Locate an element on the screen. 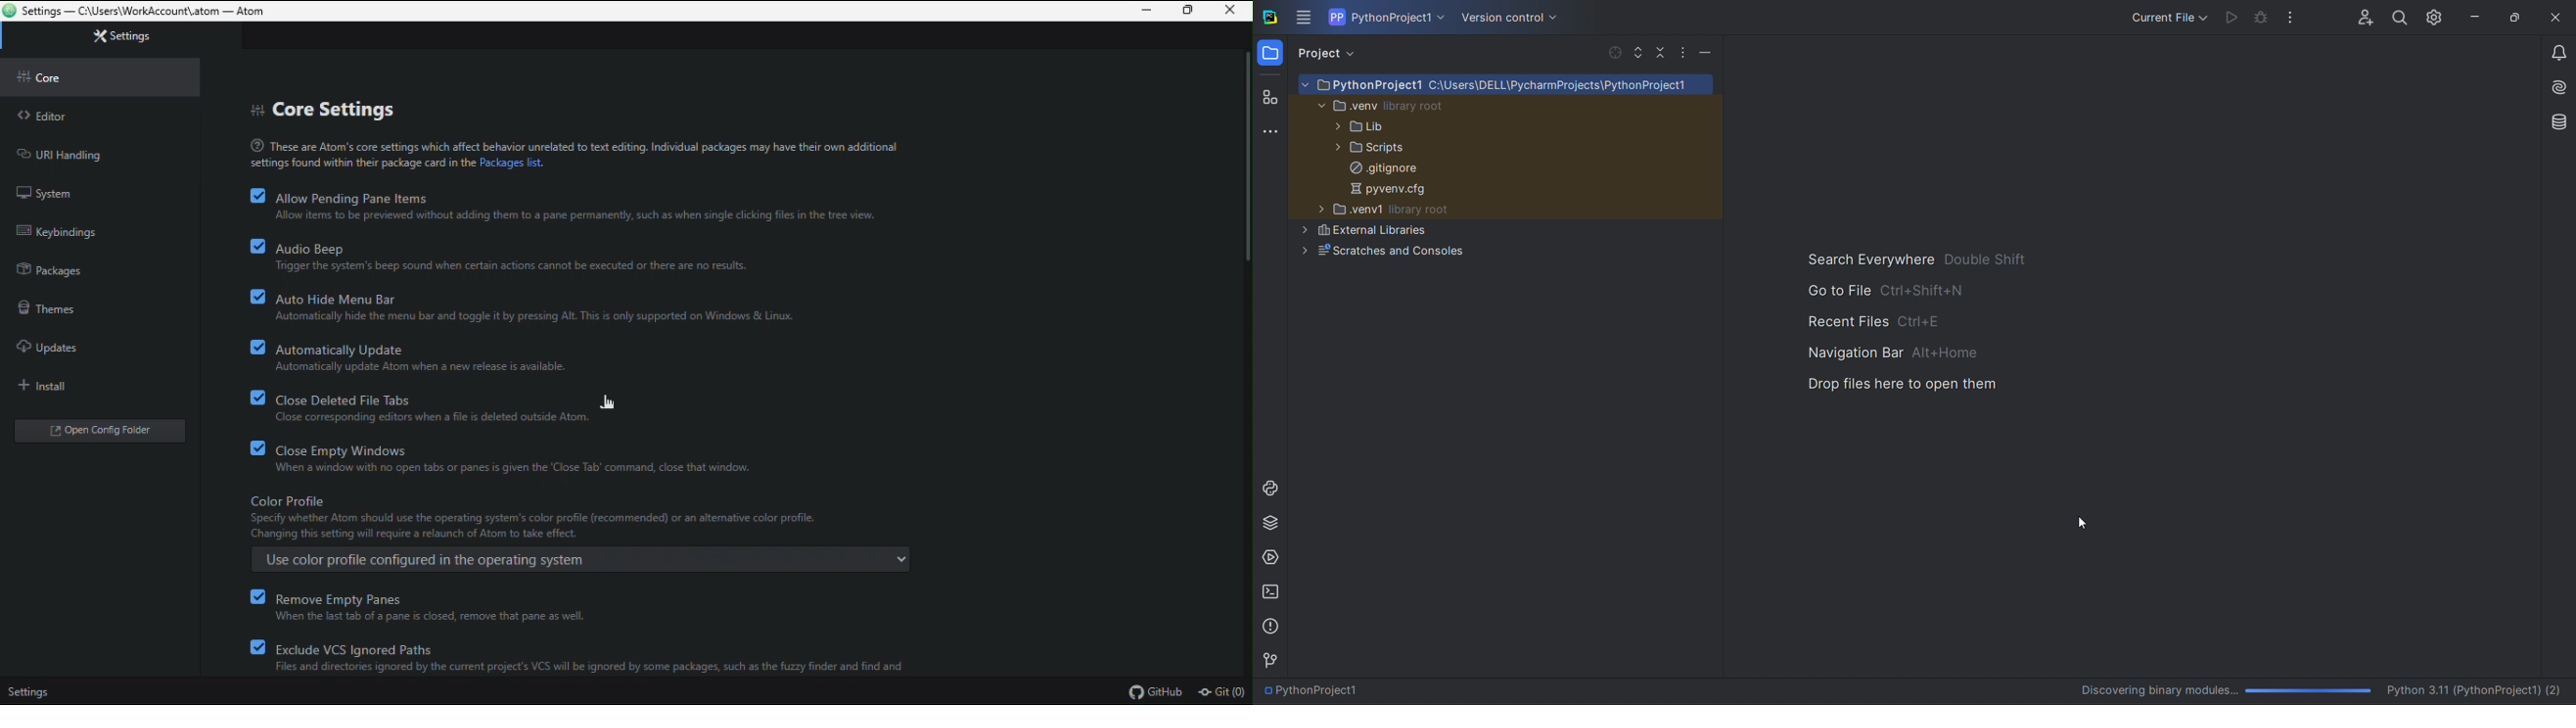 The width and height of the screenshot is (2576, 728). core is located at coordinates (100, 79).